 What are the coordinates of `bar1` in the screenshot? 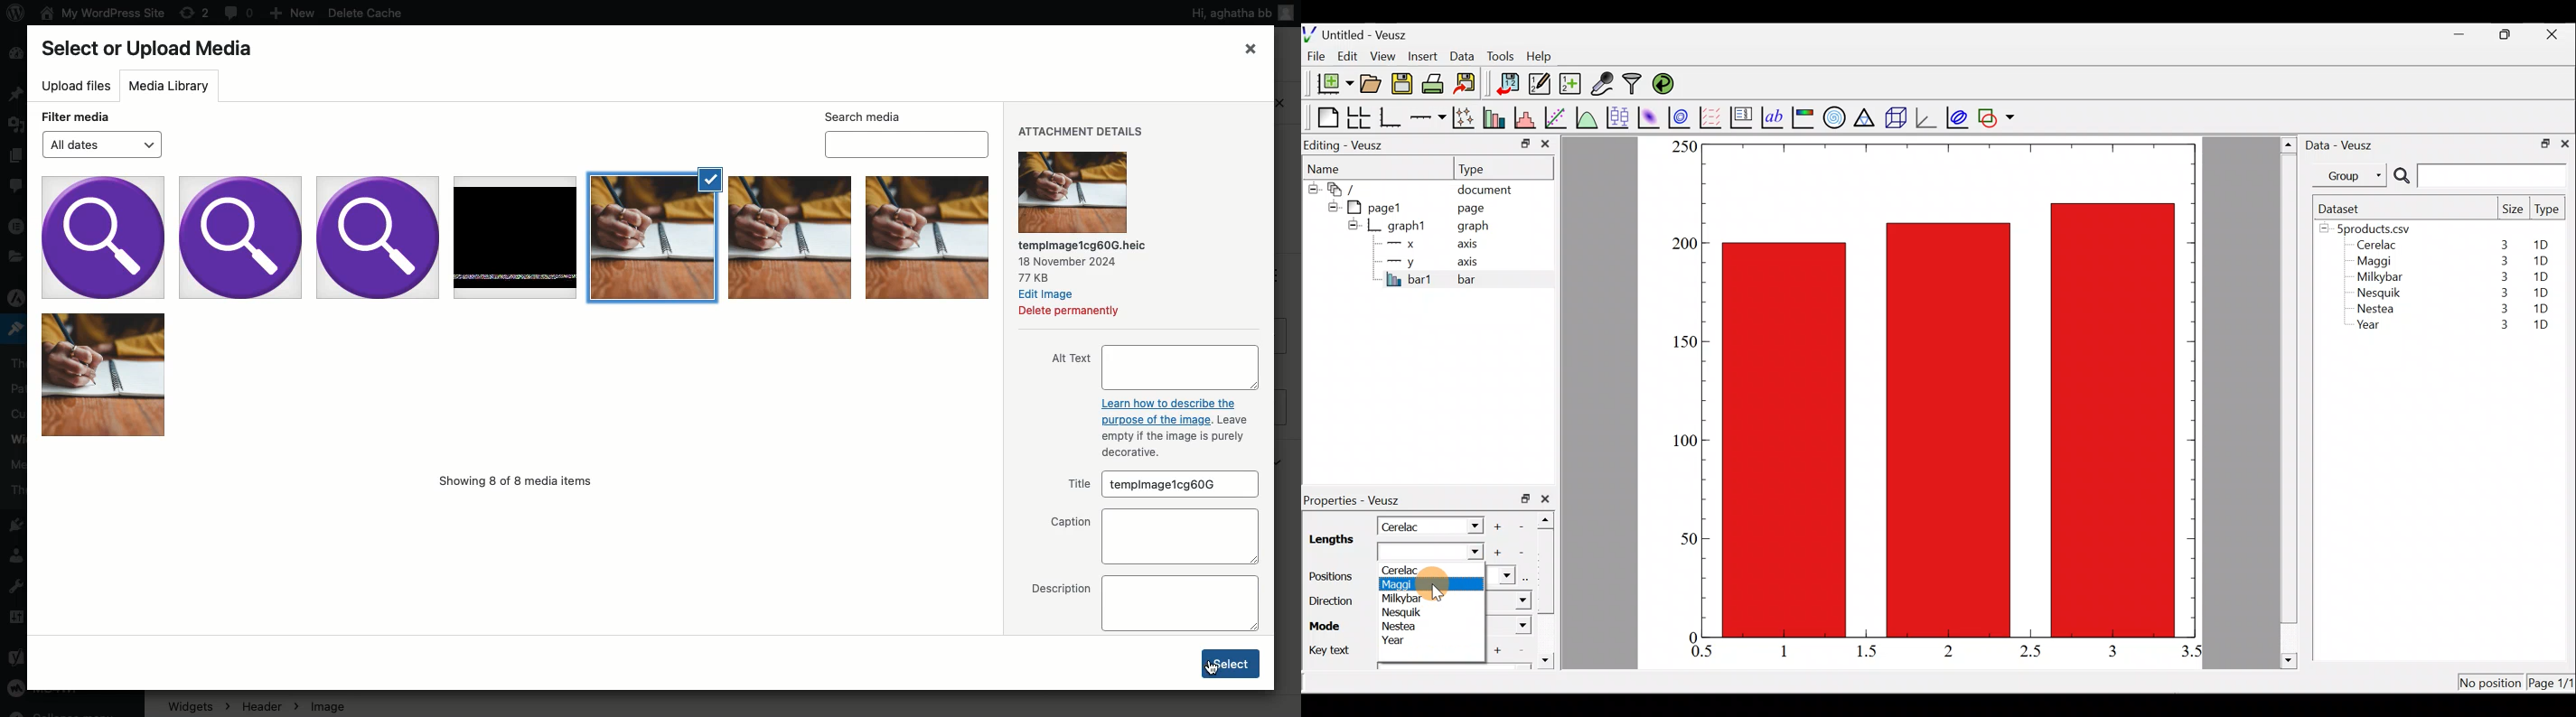 It's located at (1409, 279).